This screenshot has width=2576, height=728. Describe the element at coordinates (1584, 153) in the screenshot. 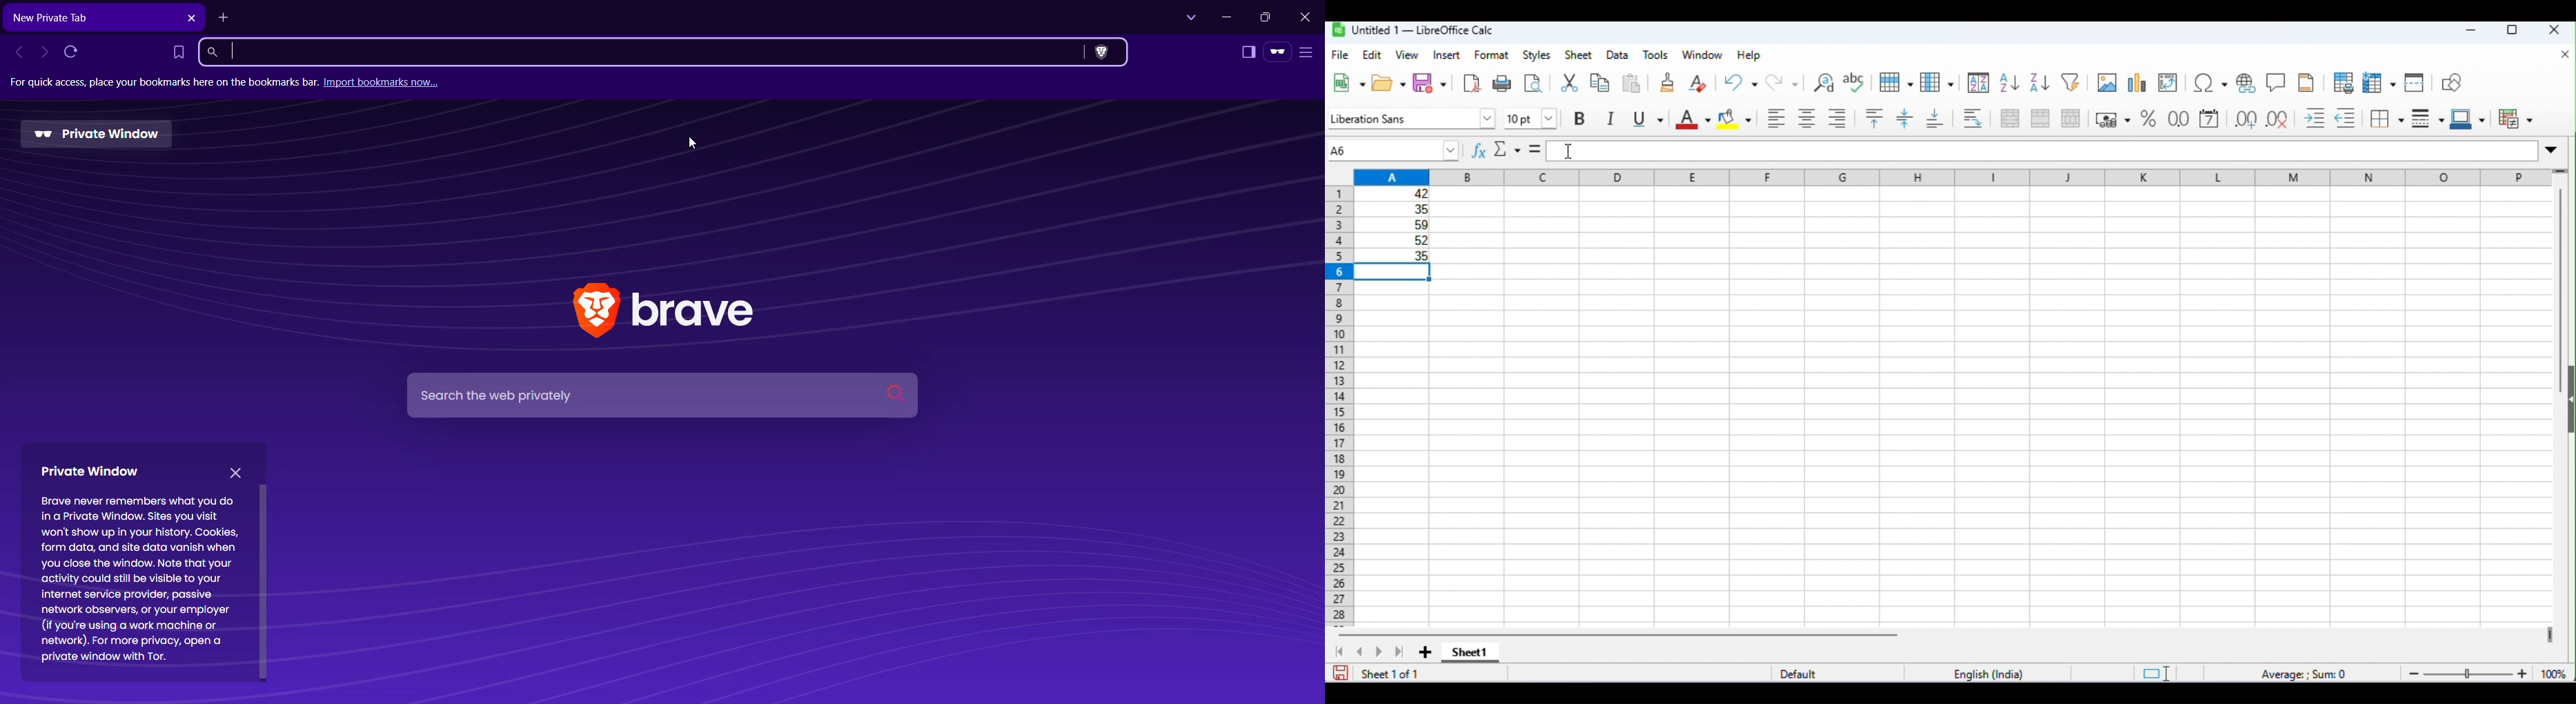

I see `formula for MIN function` at that location.